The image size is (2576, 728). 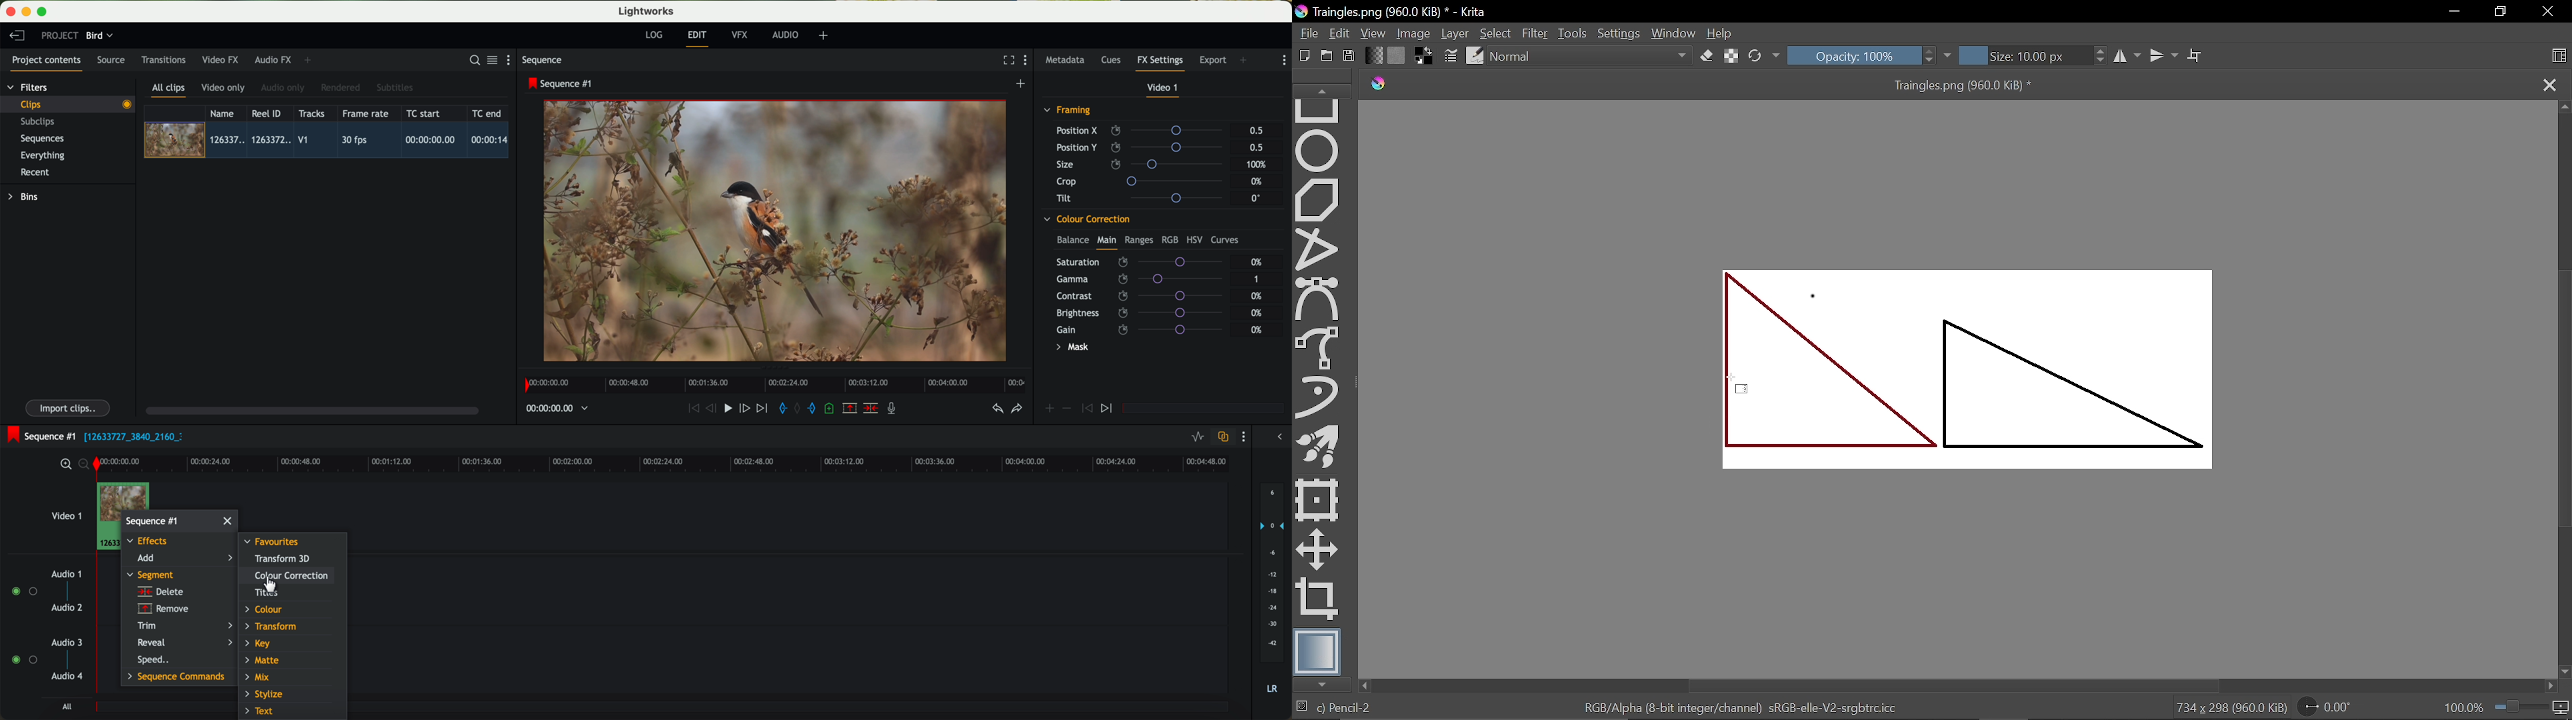 I want to click on Close tab, so click(x=2550, y=83).